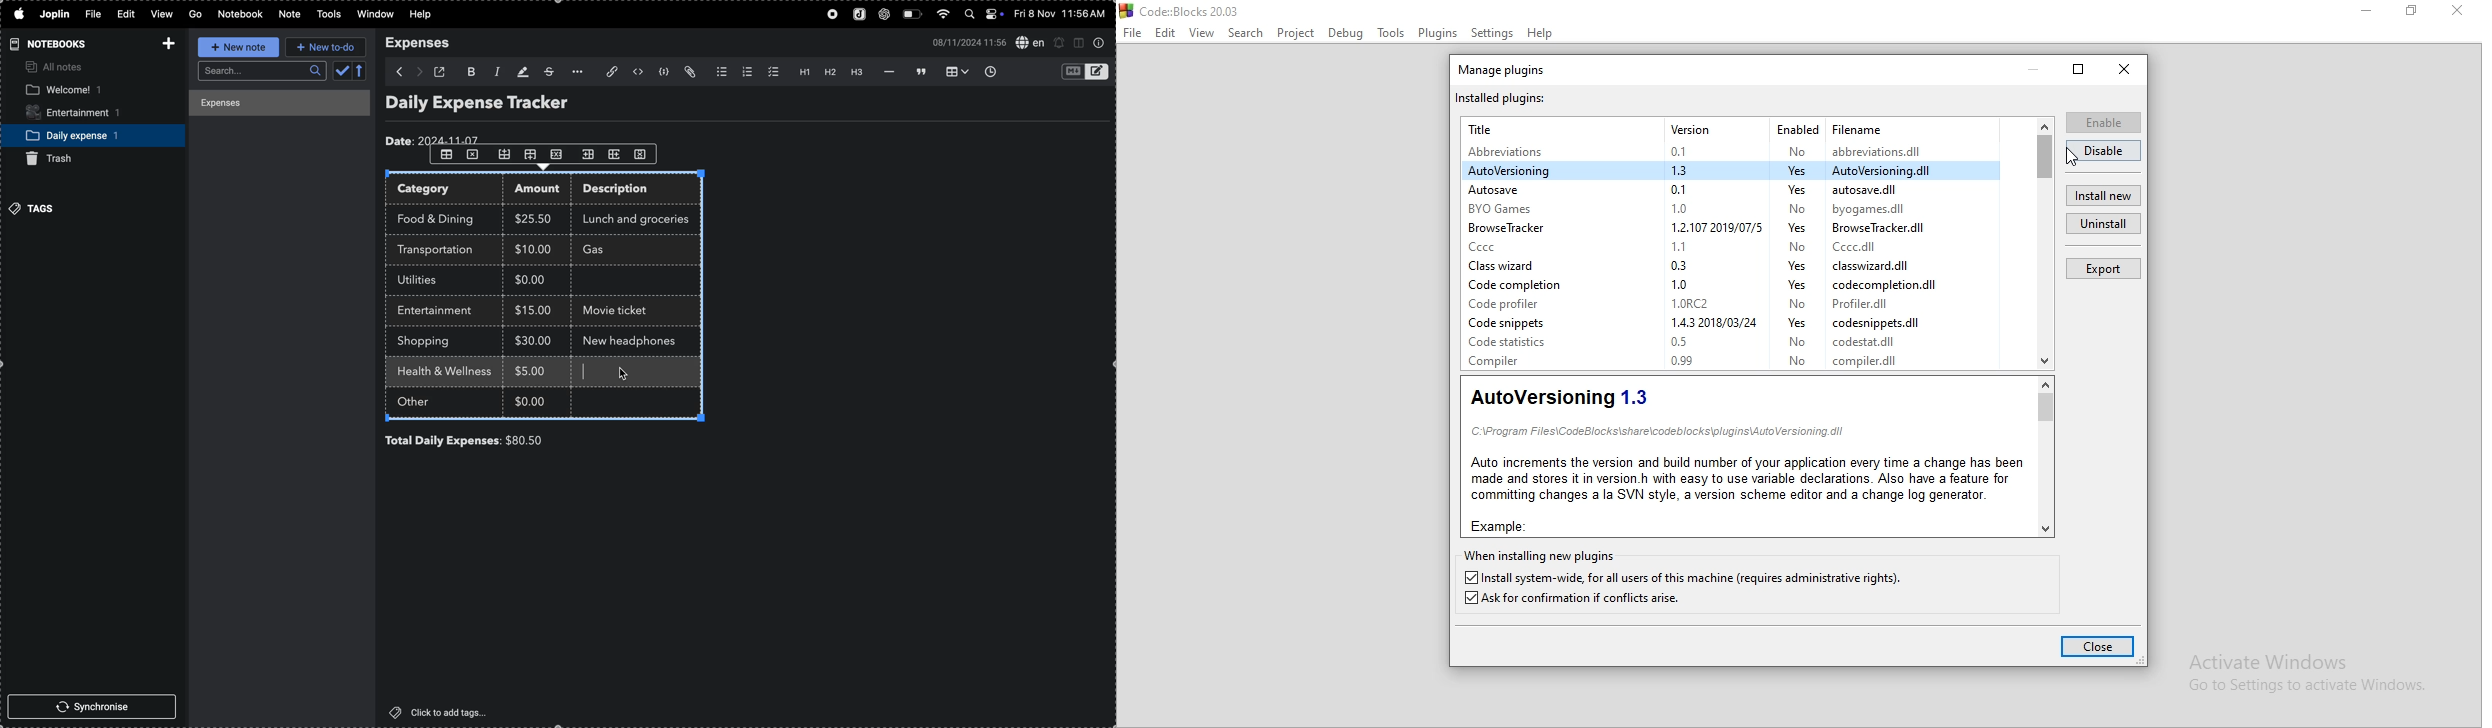 The width and height of the screenshot is (2492, 728). What do you see at coordinates (260, 71) in the screenshot?
I see `search bar` at bounding box center [260, 71].